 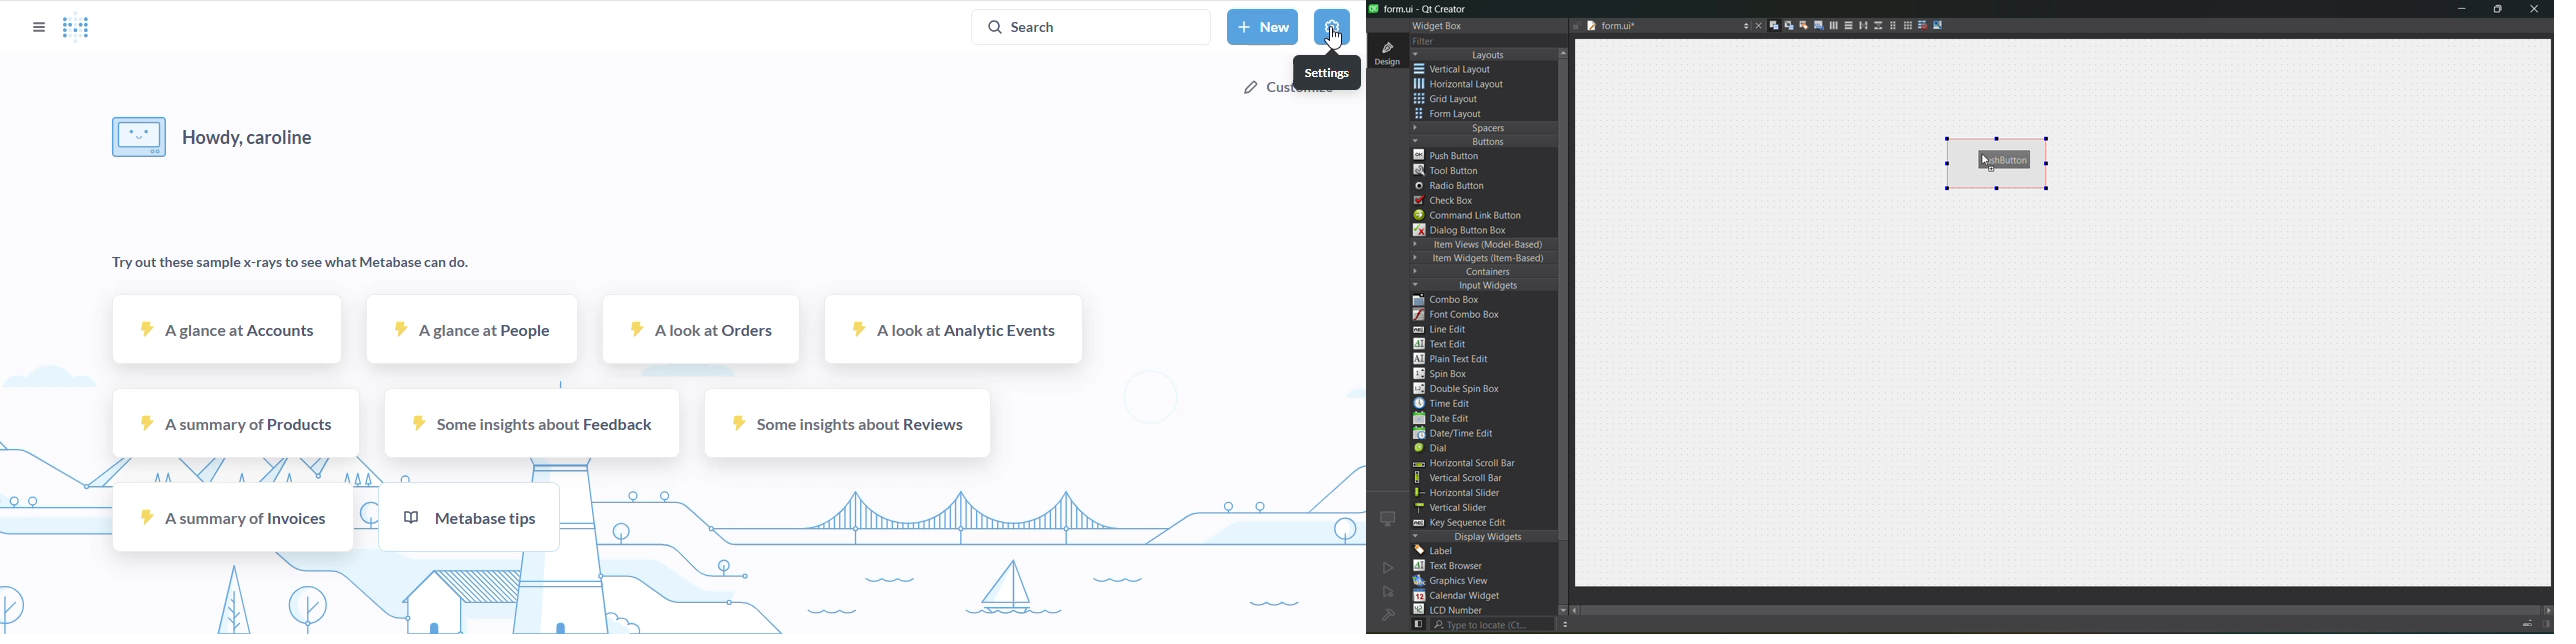 What do you see at coordinates (1388, 593) in the screenshot?
I see `no active project` at bounding box center [1388, 593].